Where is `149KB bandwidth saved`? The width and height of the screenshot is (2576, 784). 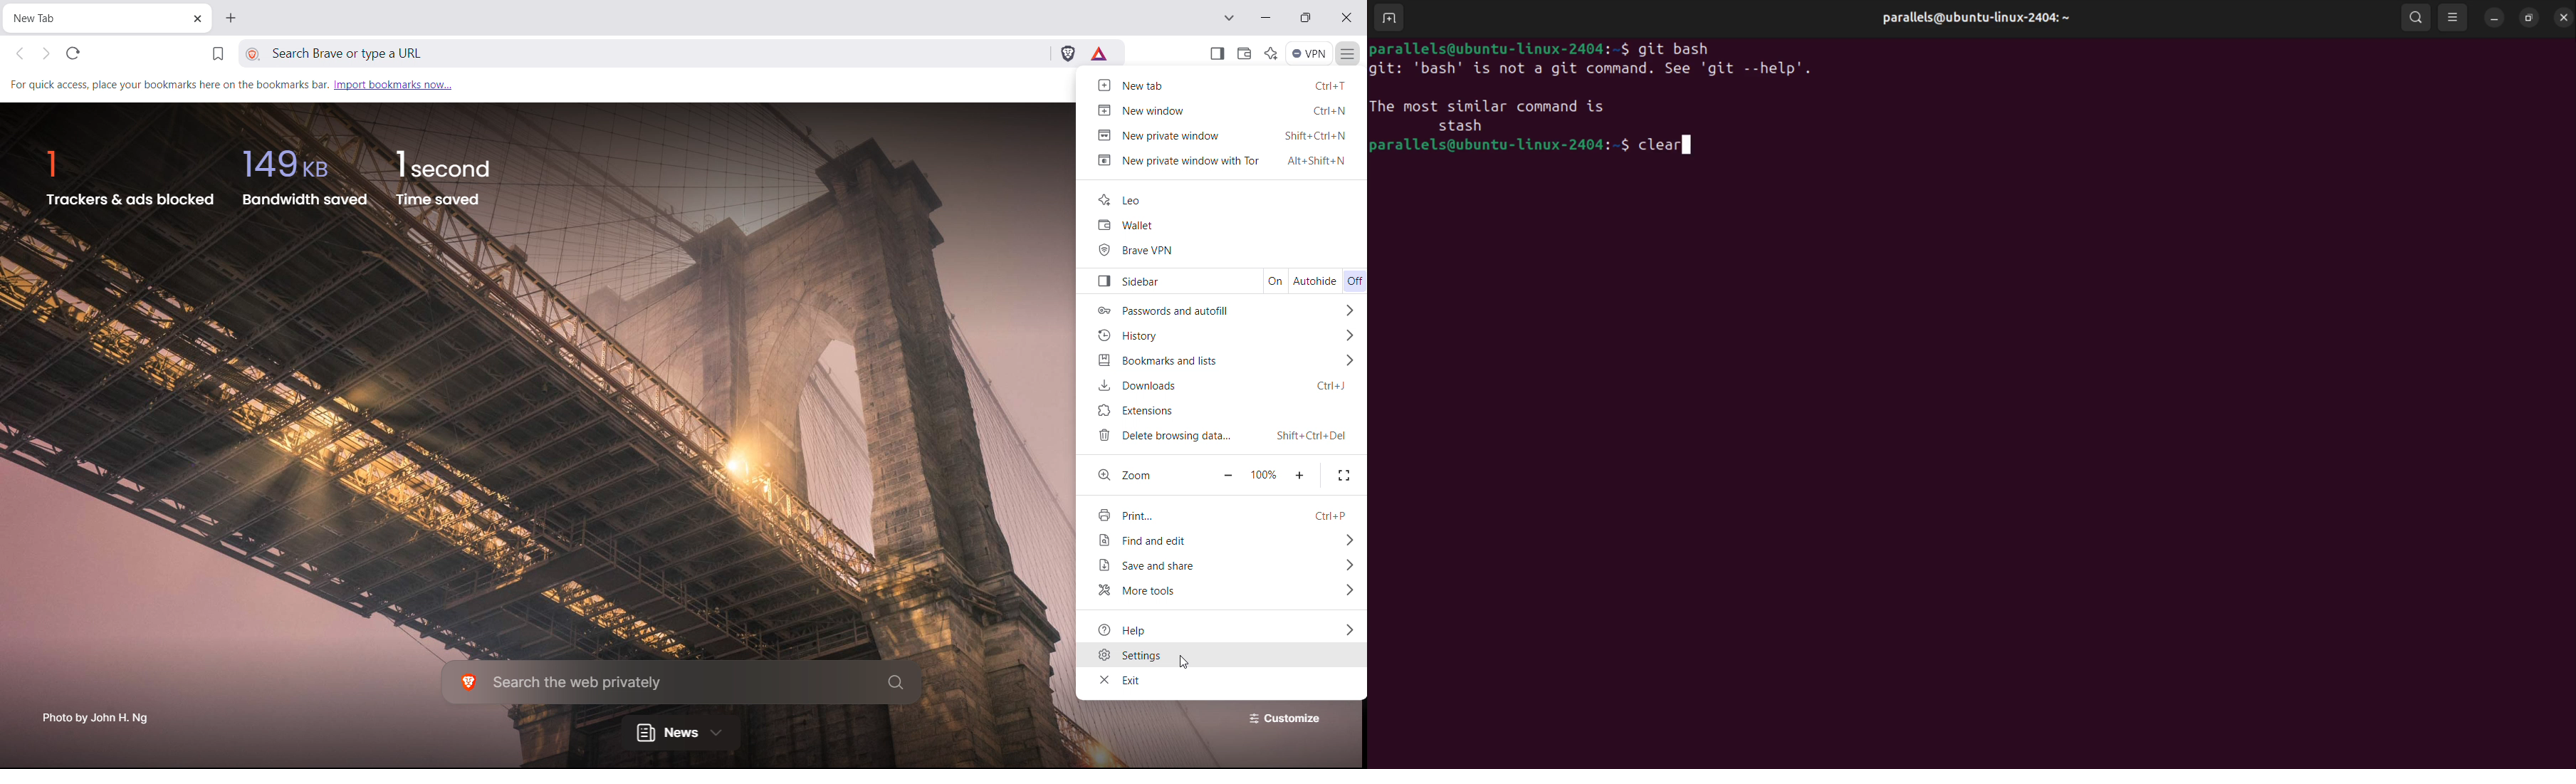
149KB bandwidth saved is located at coordinates (305, 176).